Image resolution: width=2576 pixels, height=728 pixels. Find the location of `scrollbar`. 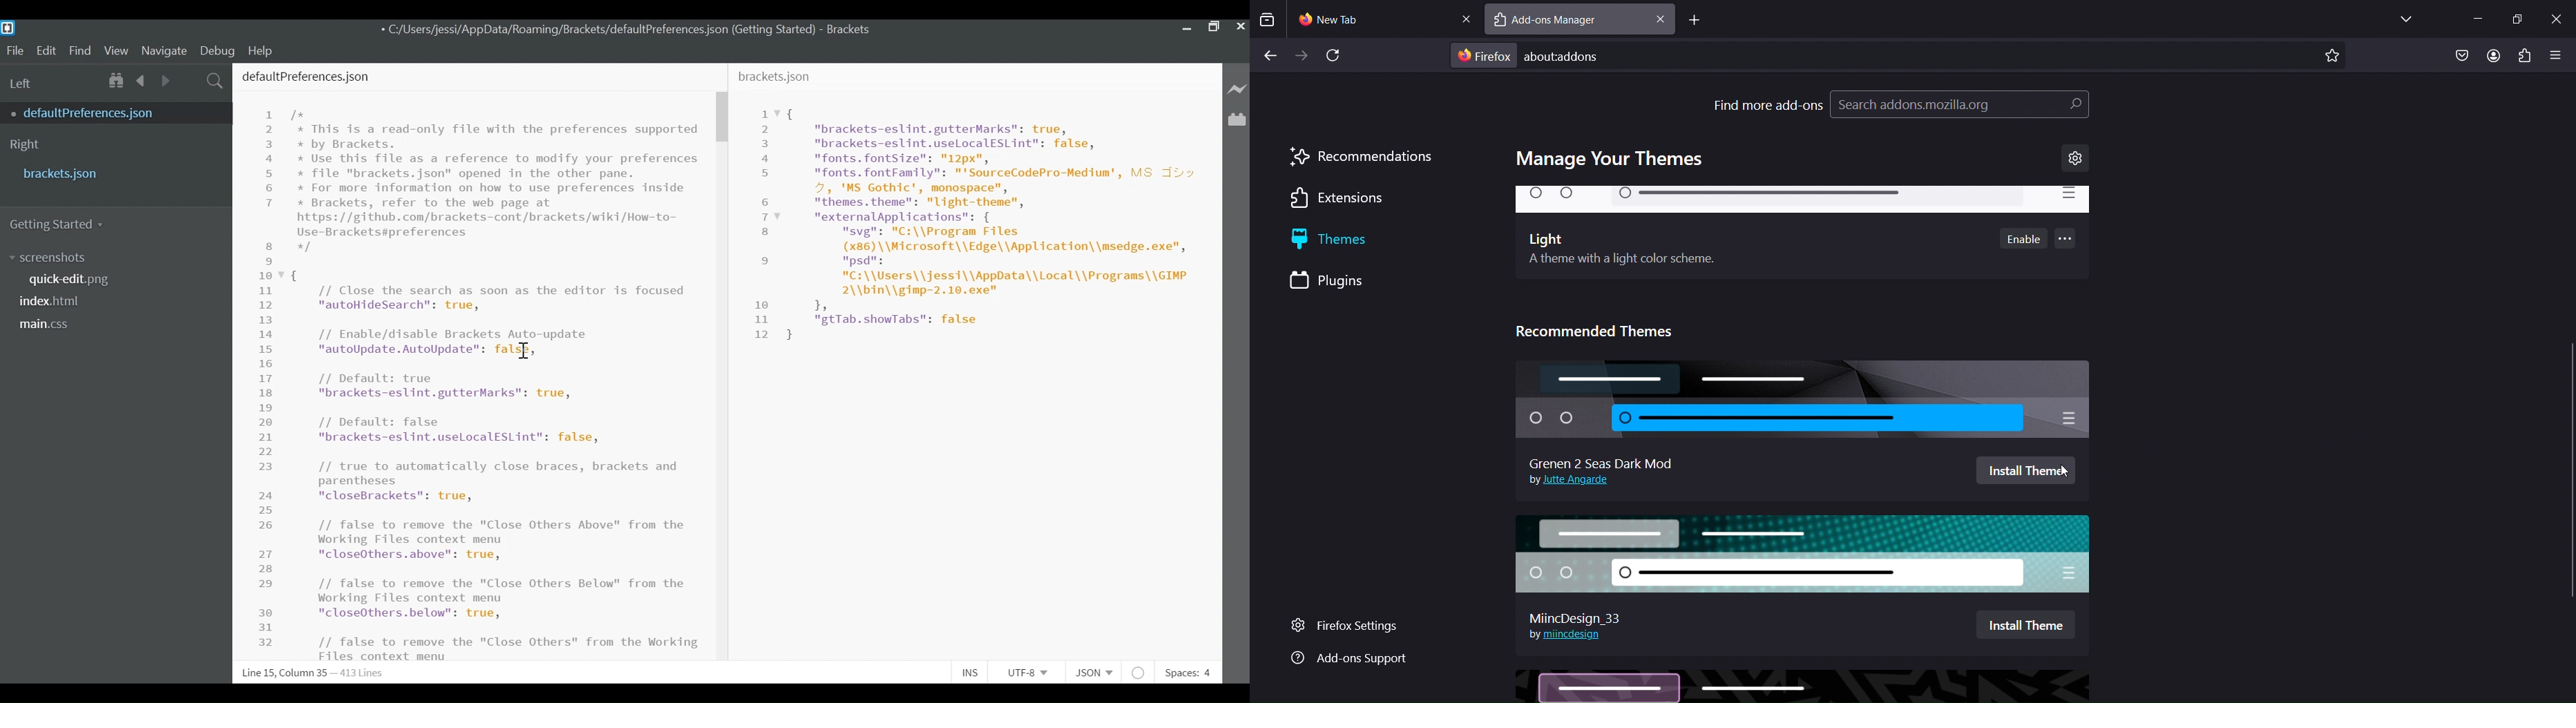

scrollbar is located at coordinates (2568, 236).